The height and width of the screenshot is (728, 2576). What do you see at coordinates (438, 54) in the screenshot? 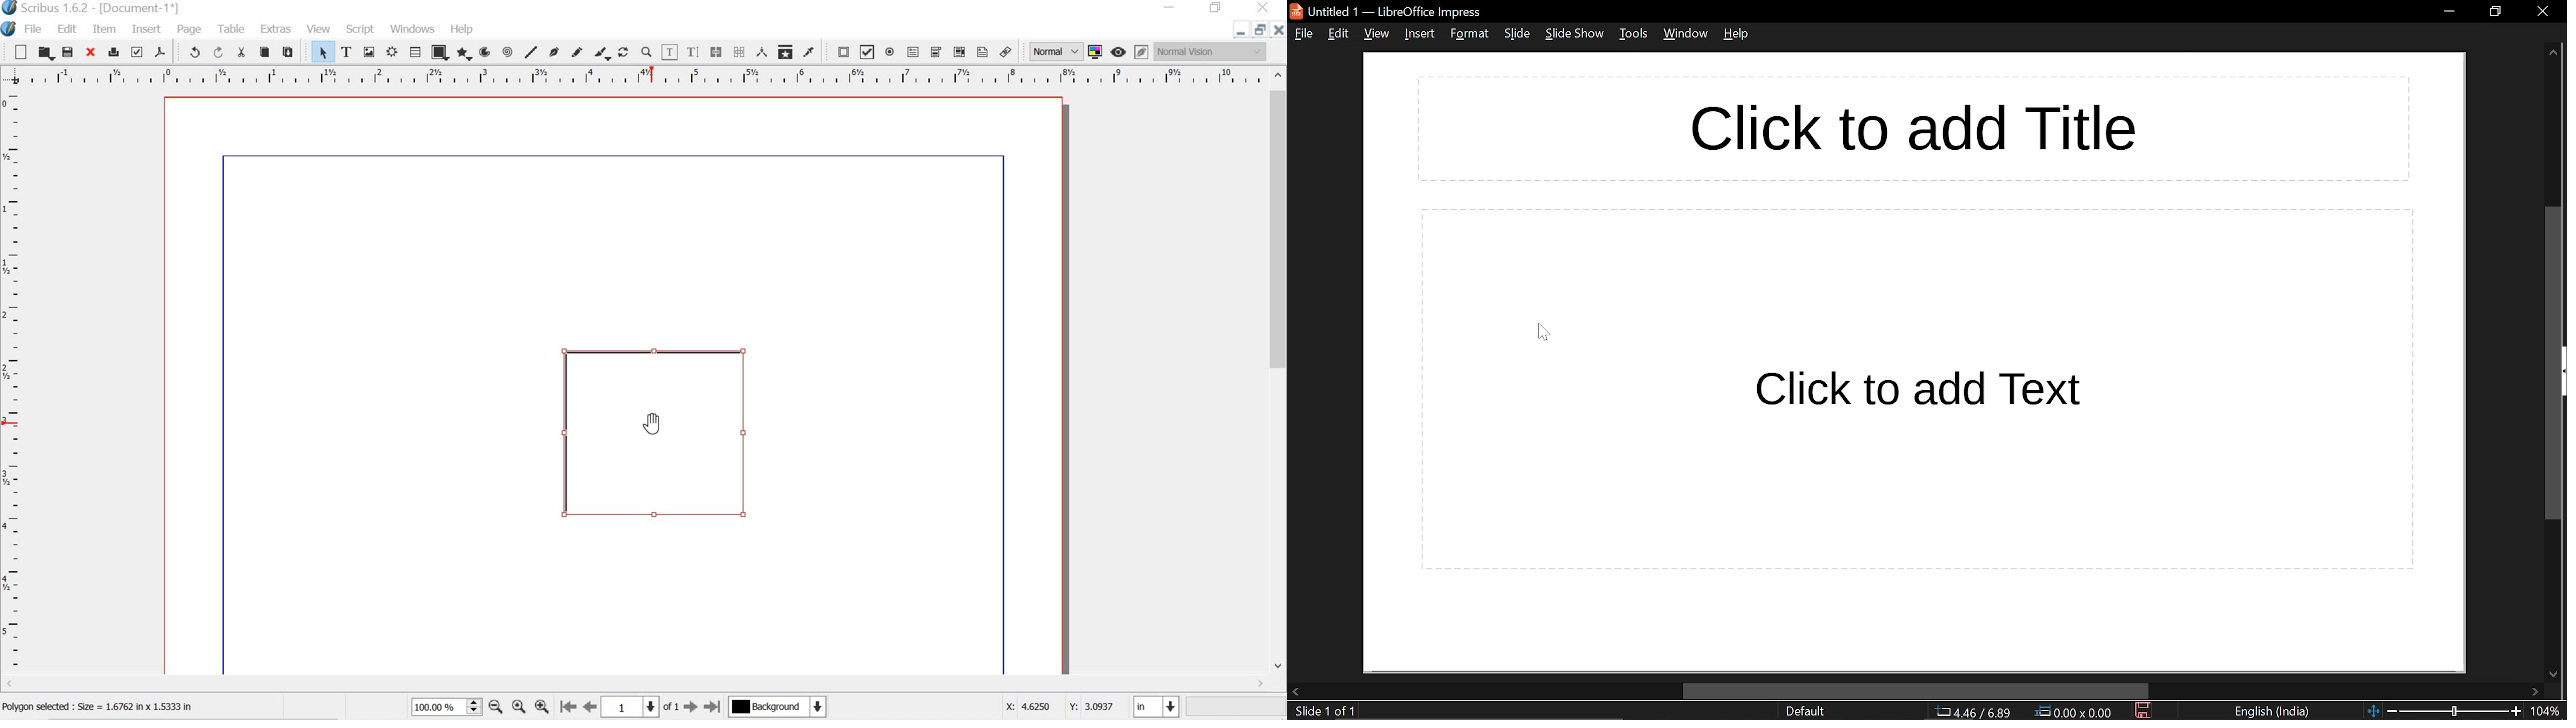
I see `shape` at bounding box center [438, 54].